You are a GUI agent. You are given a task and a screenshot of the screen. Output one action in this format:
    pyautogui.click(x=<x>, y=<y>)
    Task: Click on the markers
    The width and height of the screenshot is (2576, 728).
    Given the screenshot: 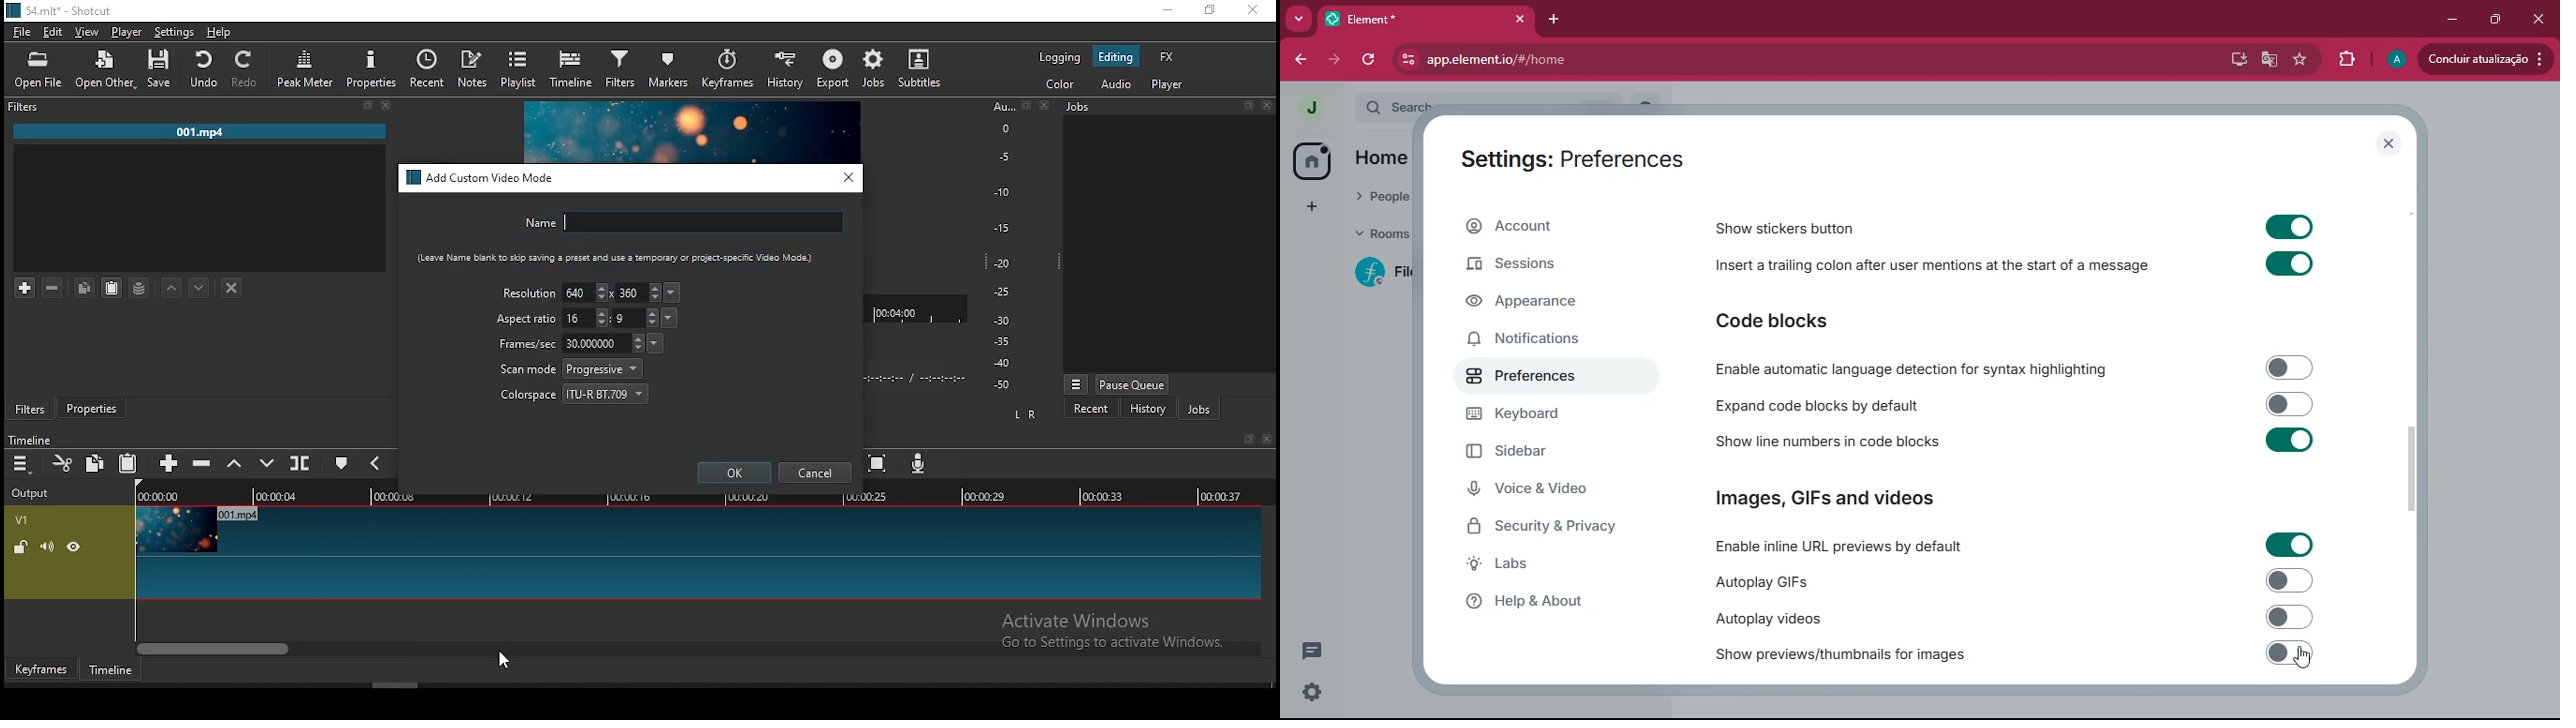 What is the action you would take?
    pyautogui.click(x=670, y=67)
    